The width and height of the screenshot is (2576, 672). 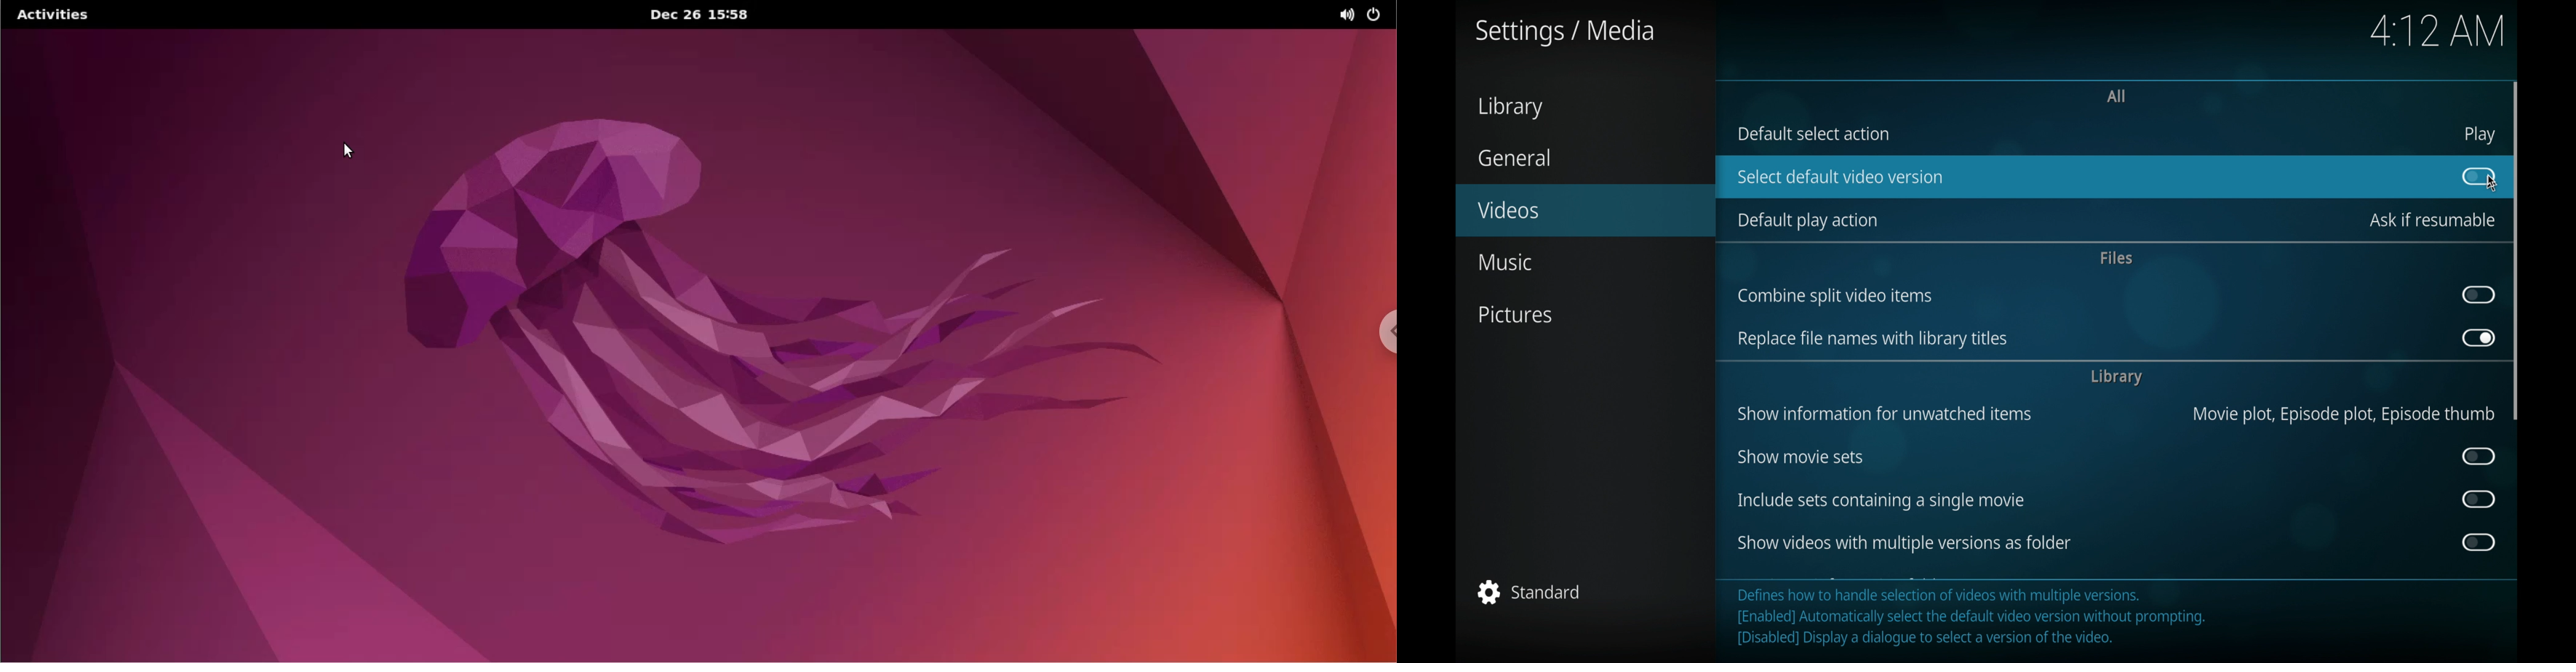 I want to click on videos, so click(x=1584, y=210).